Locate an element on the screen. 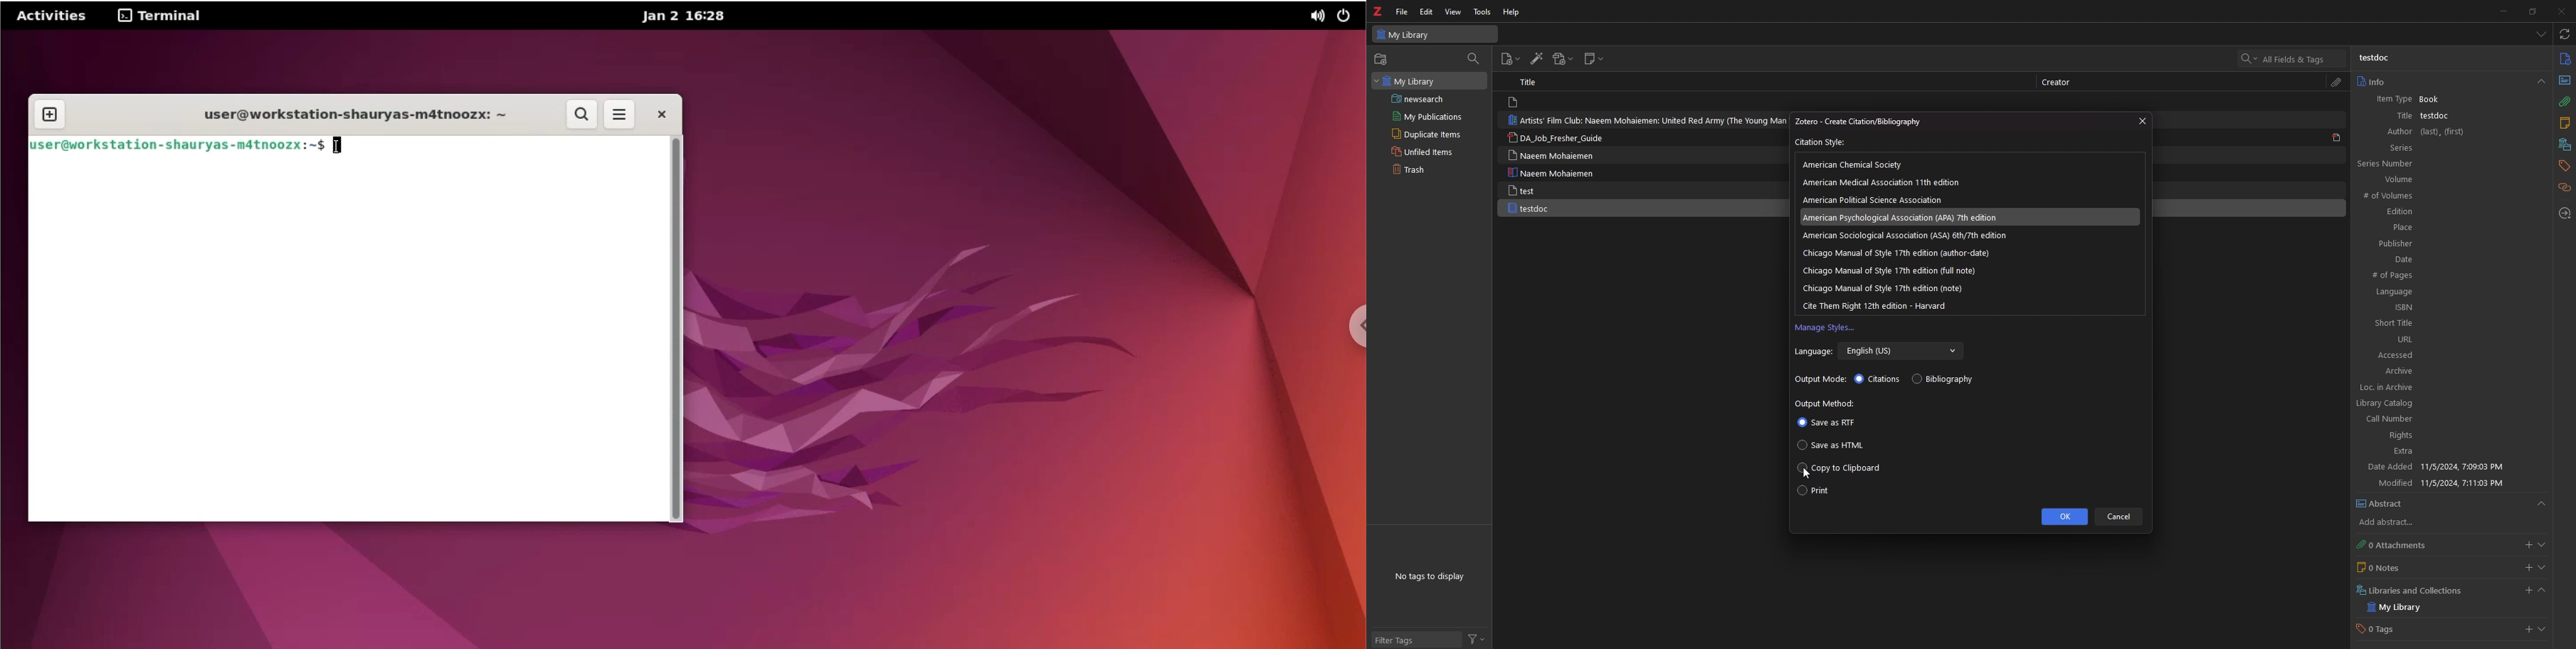 The image size is (2576, 672). Book is located at coordinates (2436, 100).